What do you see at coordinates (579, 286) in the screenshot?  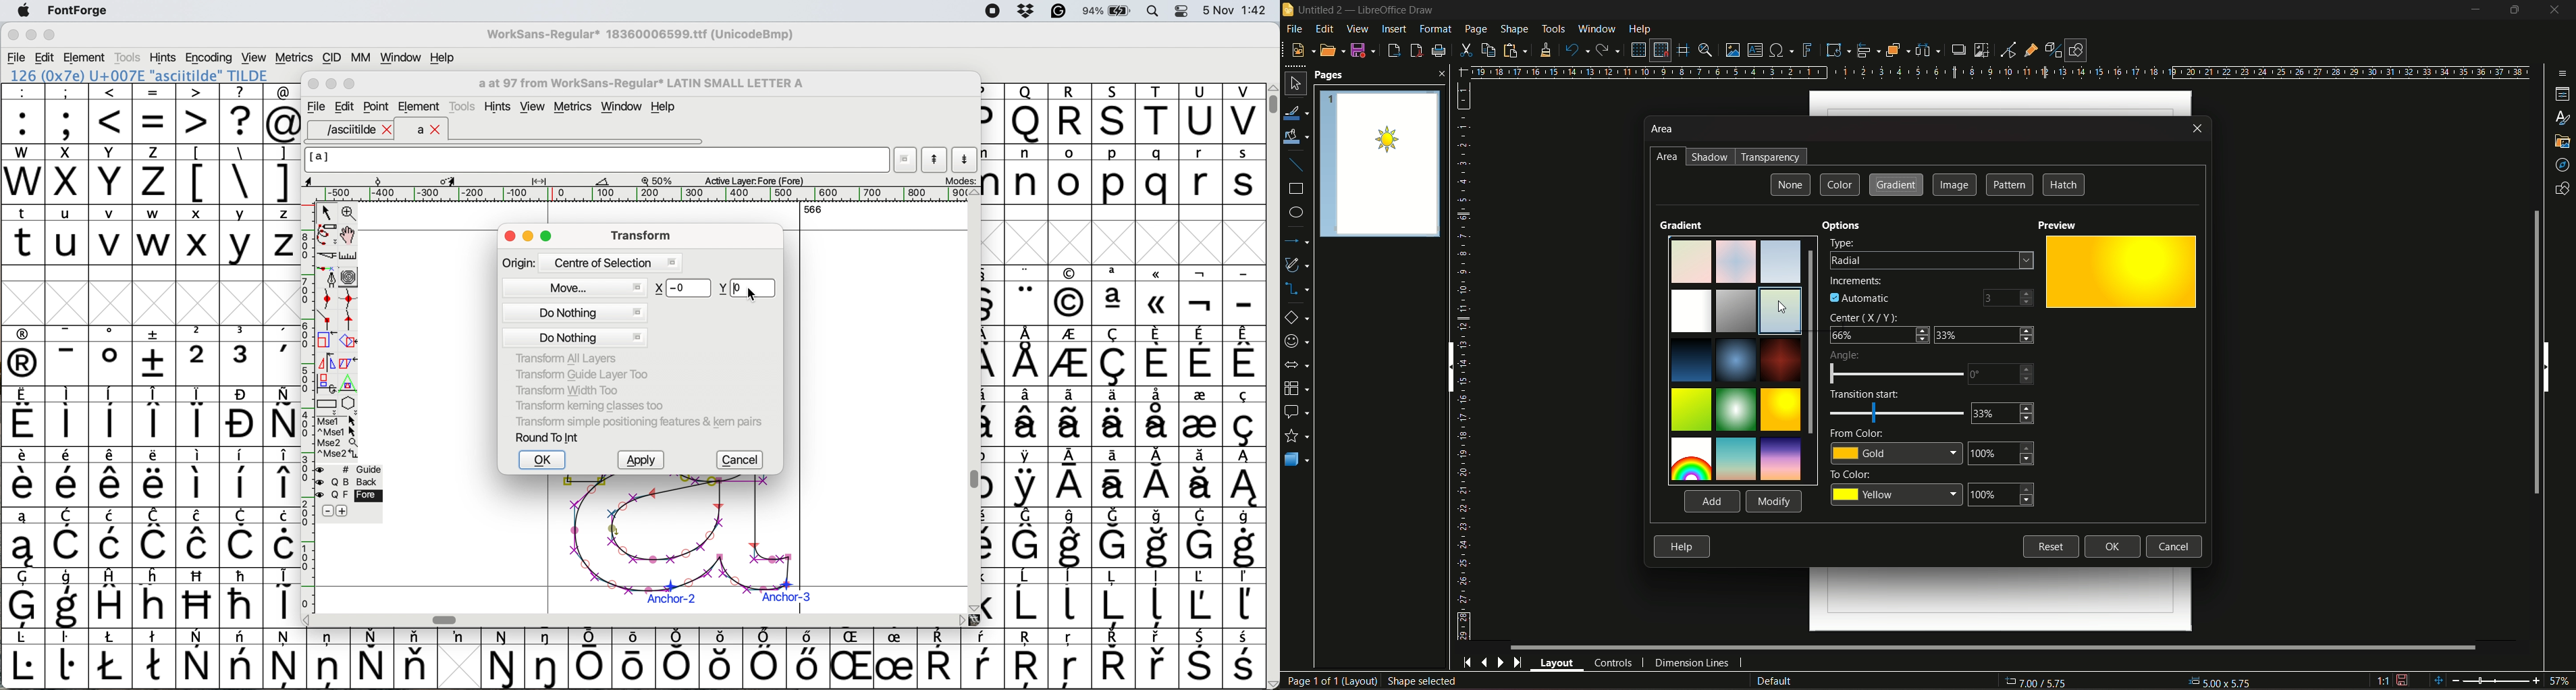 I see `move` at bounding box center [579, 286].